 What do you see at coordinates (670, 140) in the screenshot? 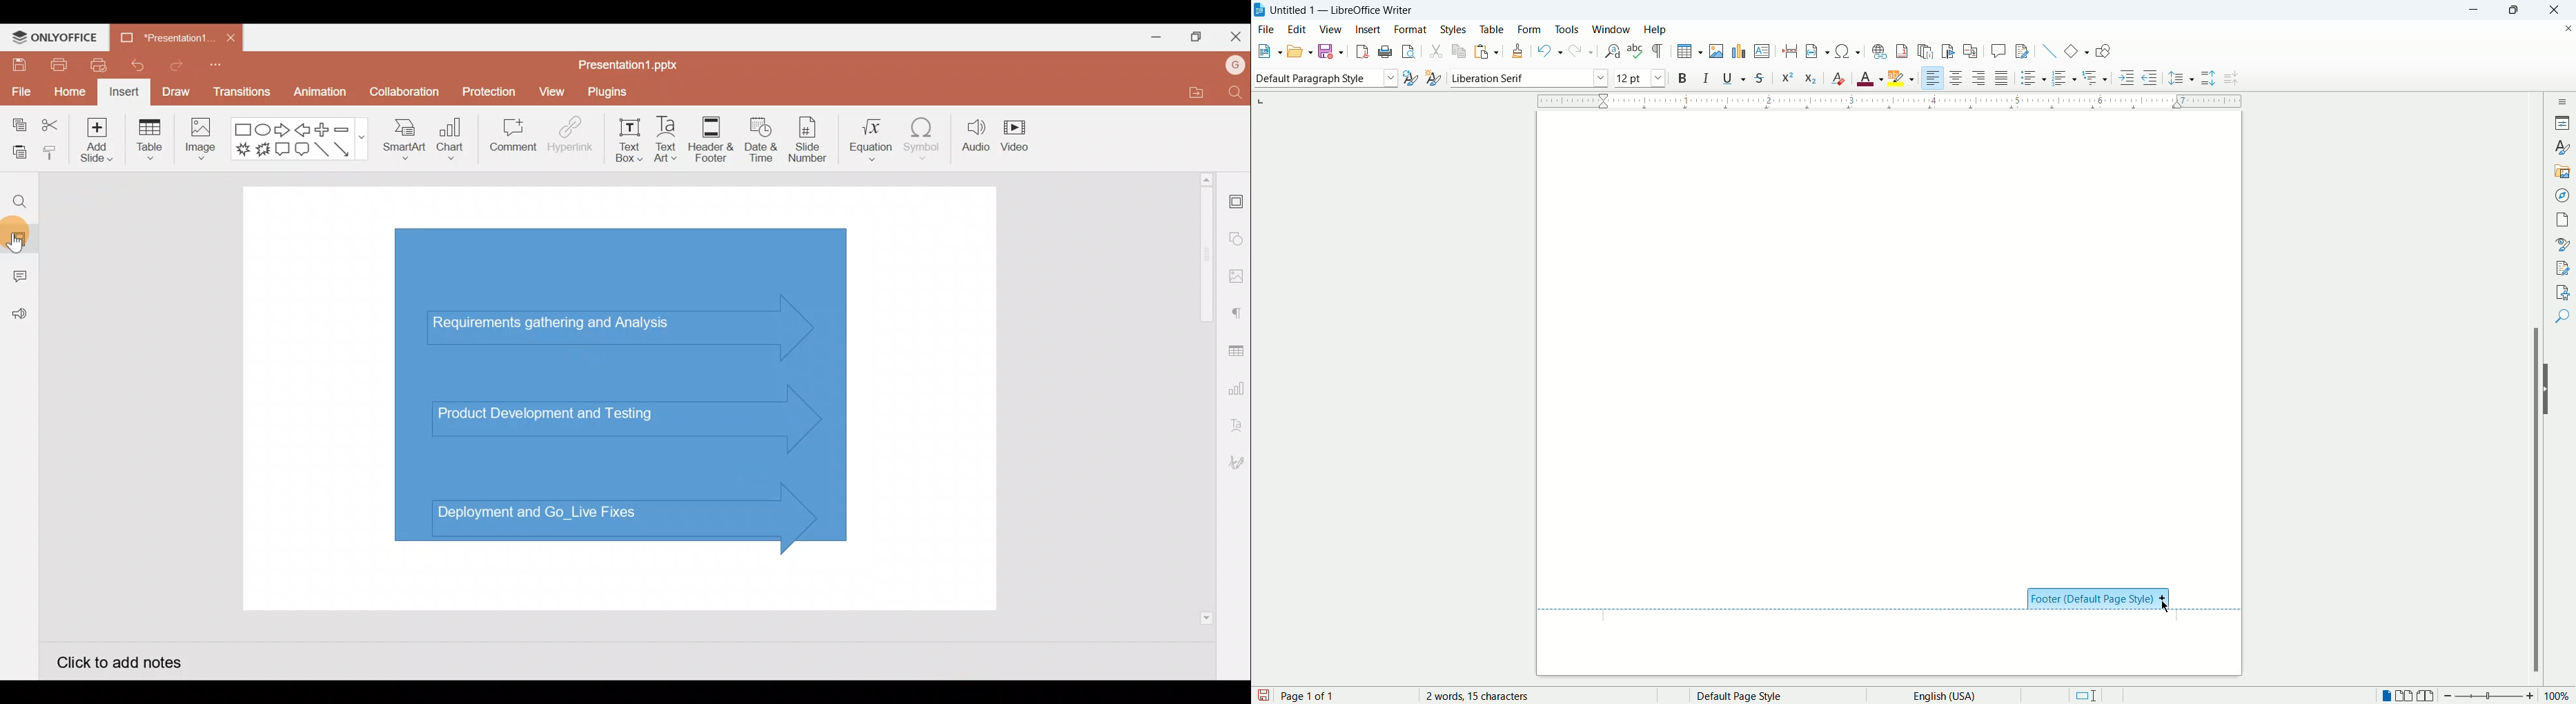
I see `Text Art` at bounding box center [670, 140].